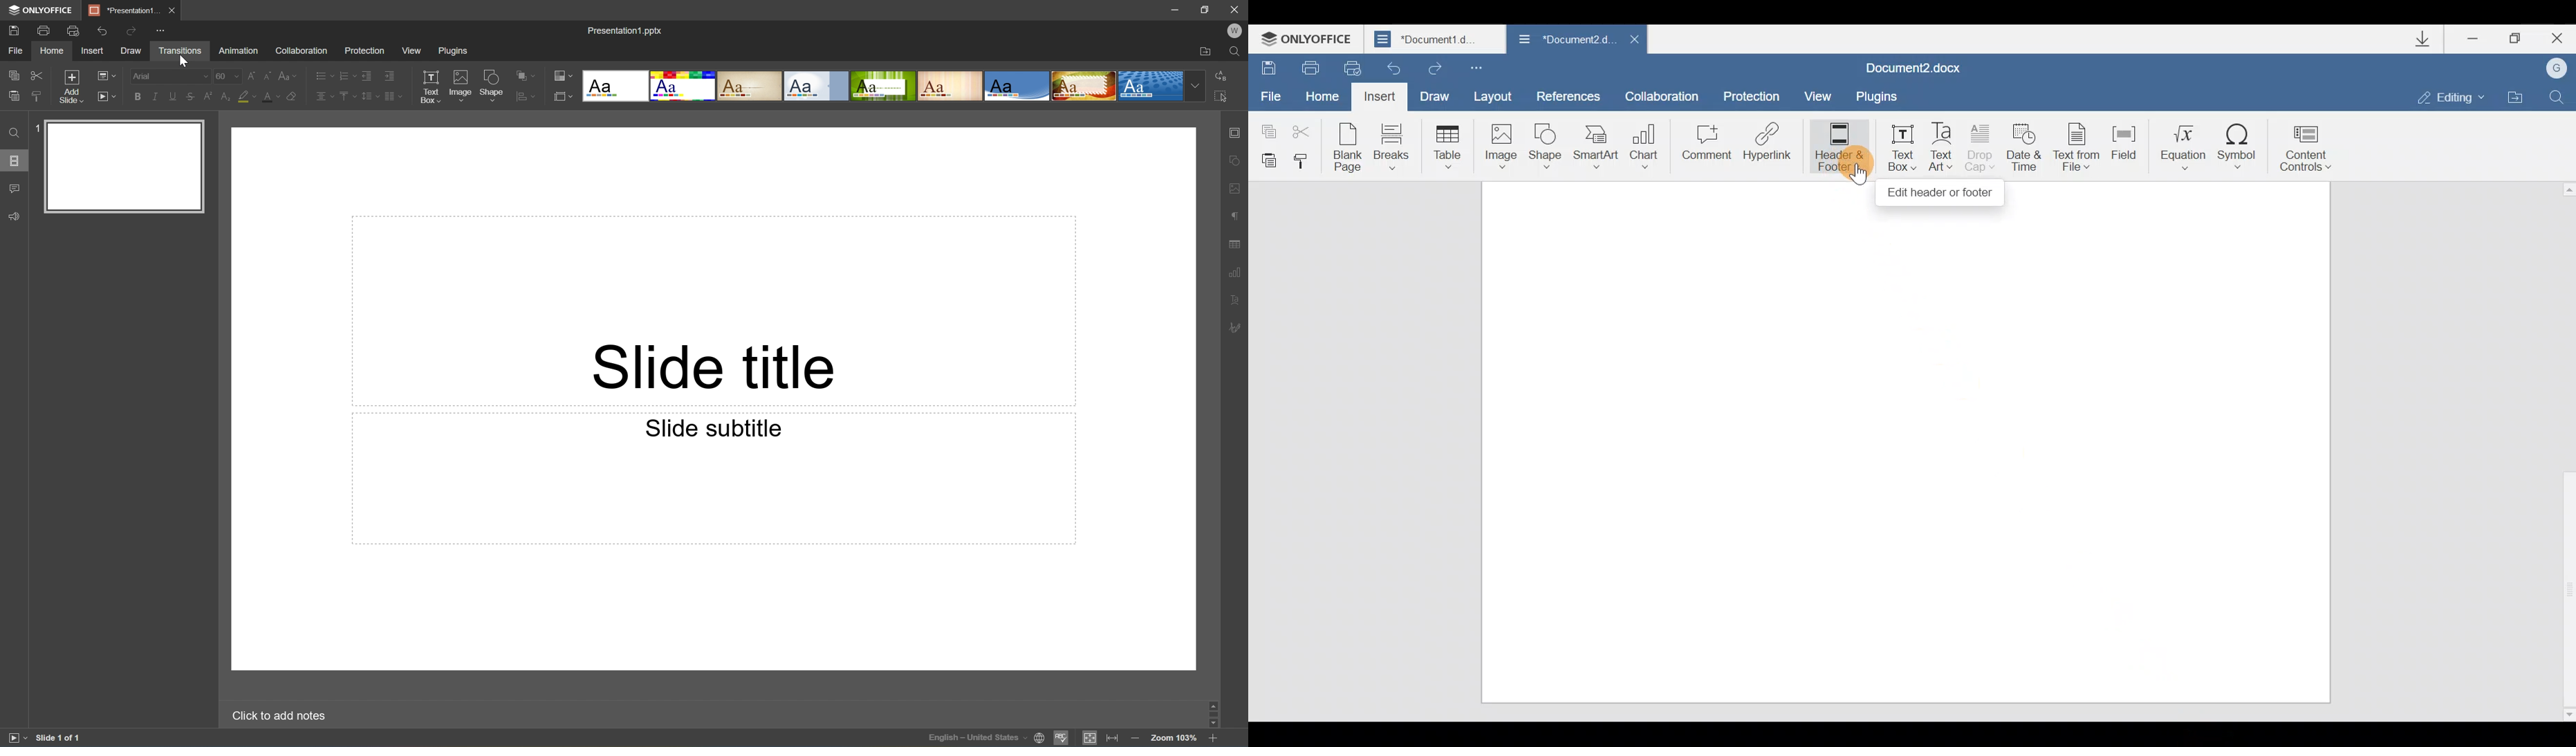  I want to click on Set document language, so click(1039, 740).